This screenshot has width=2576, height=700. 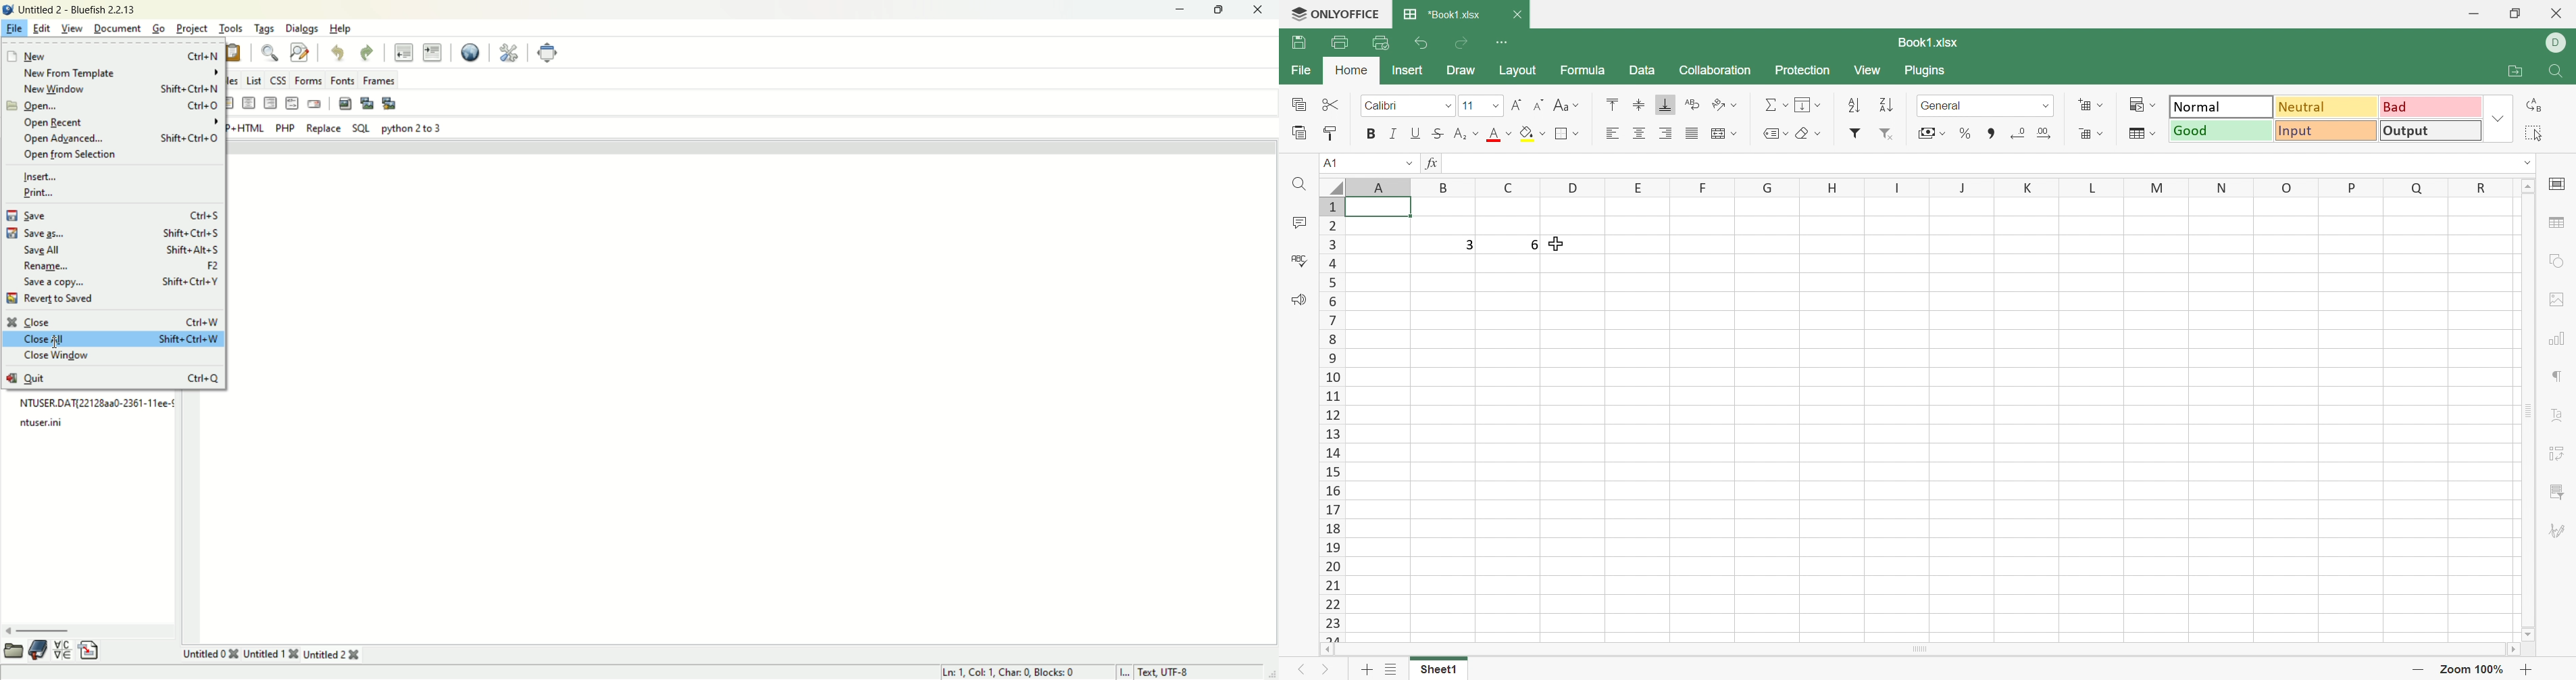 I want to click on redo, so click(x=368, y=52).